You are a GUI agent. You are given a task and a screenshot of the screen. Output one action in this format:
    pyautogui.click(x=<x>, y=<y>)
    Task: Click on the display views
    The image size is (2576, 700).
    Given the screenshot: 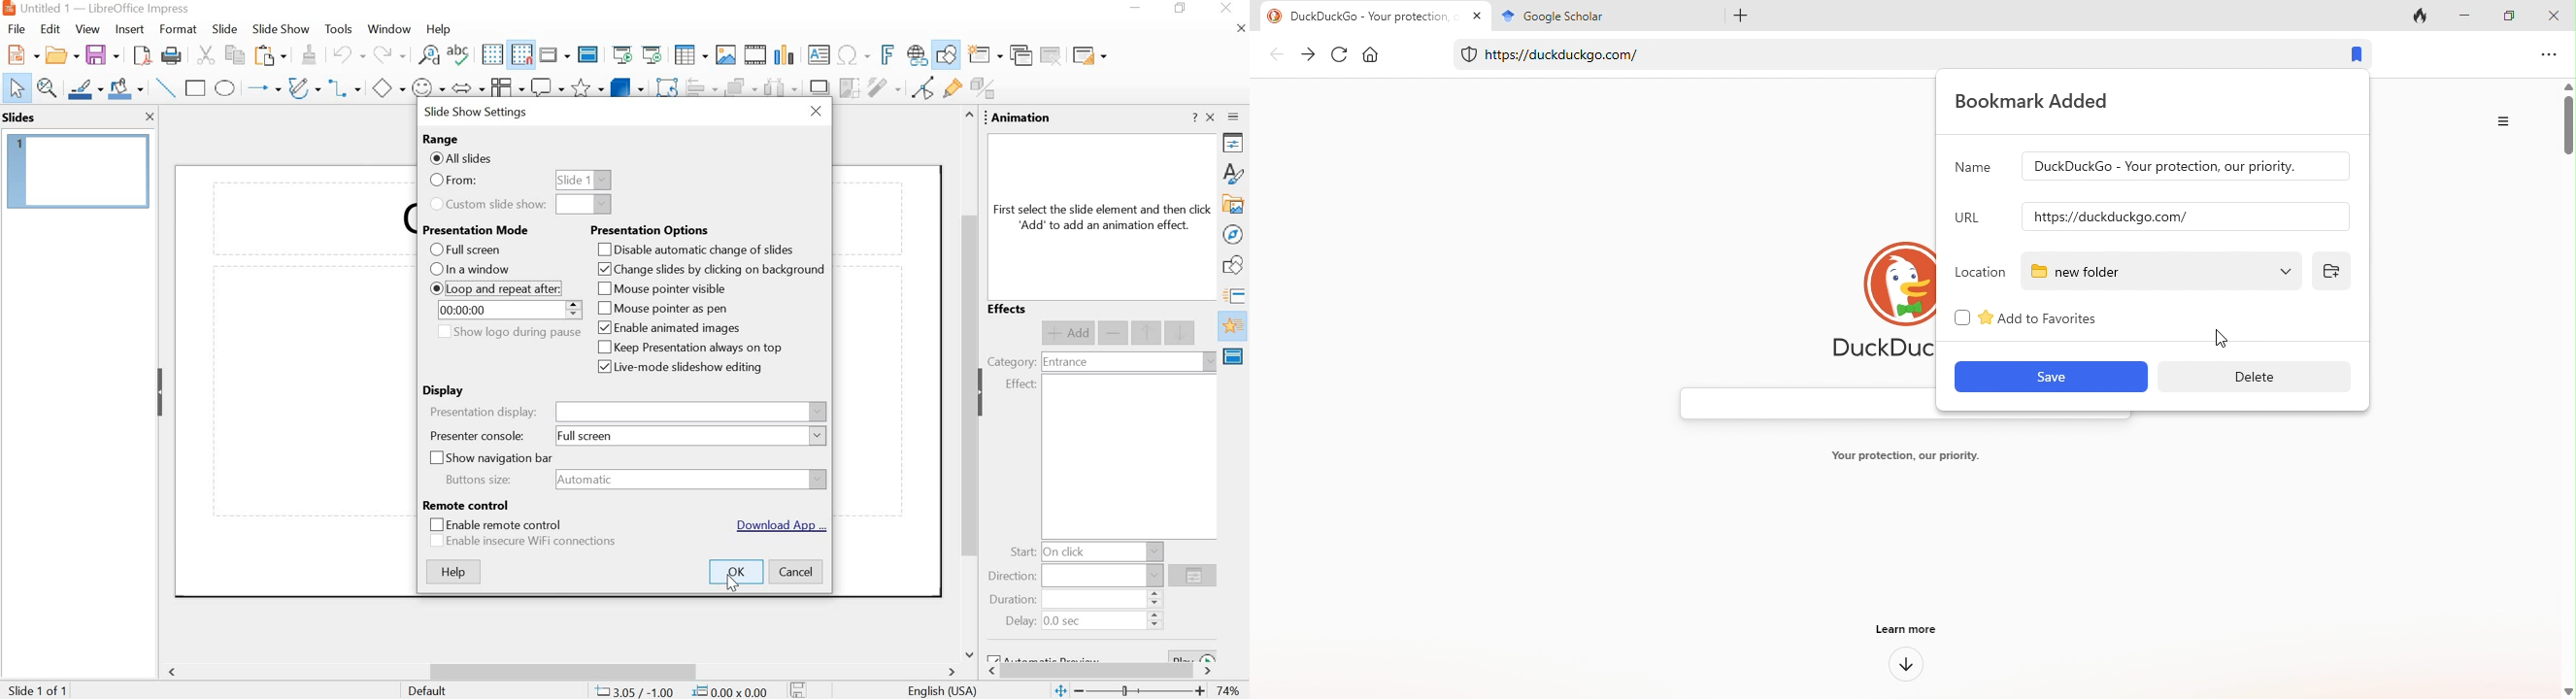 What is the action you would take?
    pyautogui.click(x=554, y=55)
    